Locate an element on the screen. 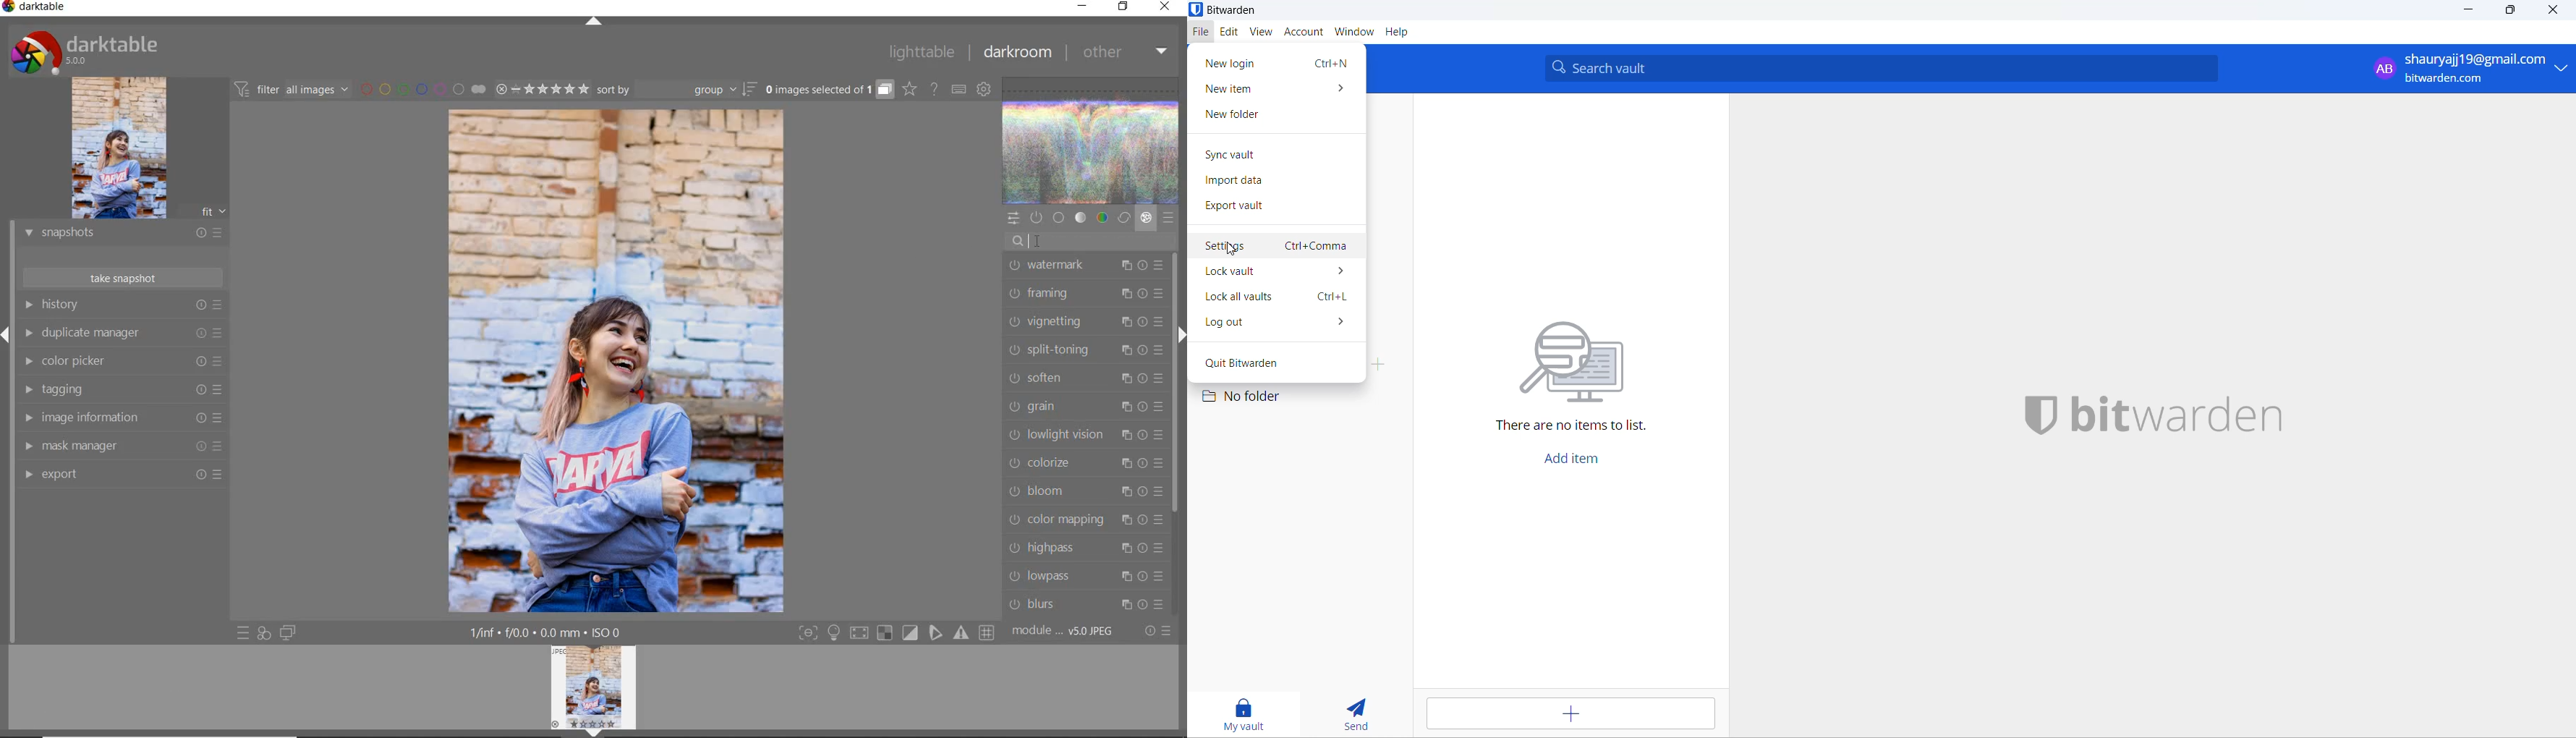  quick access for applying any of your styles is located at coordinates (264, 633).